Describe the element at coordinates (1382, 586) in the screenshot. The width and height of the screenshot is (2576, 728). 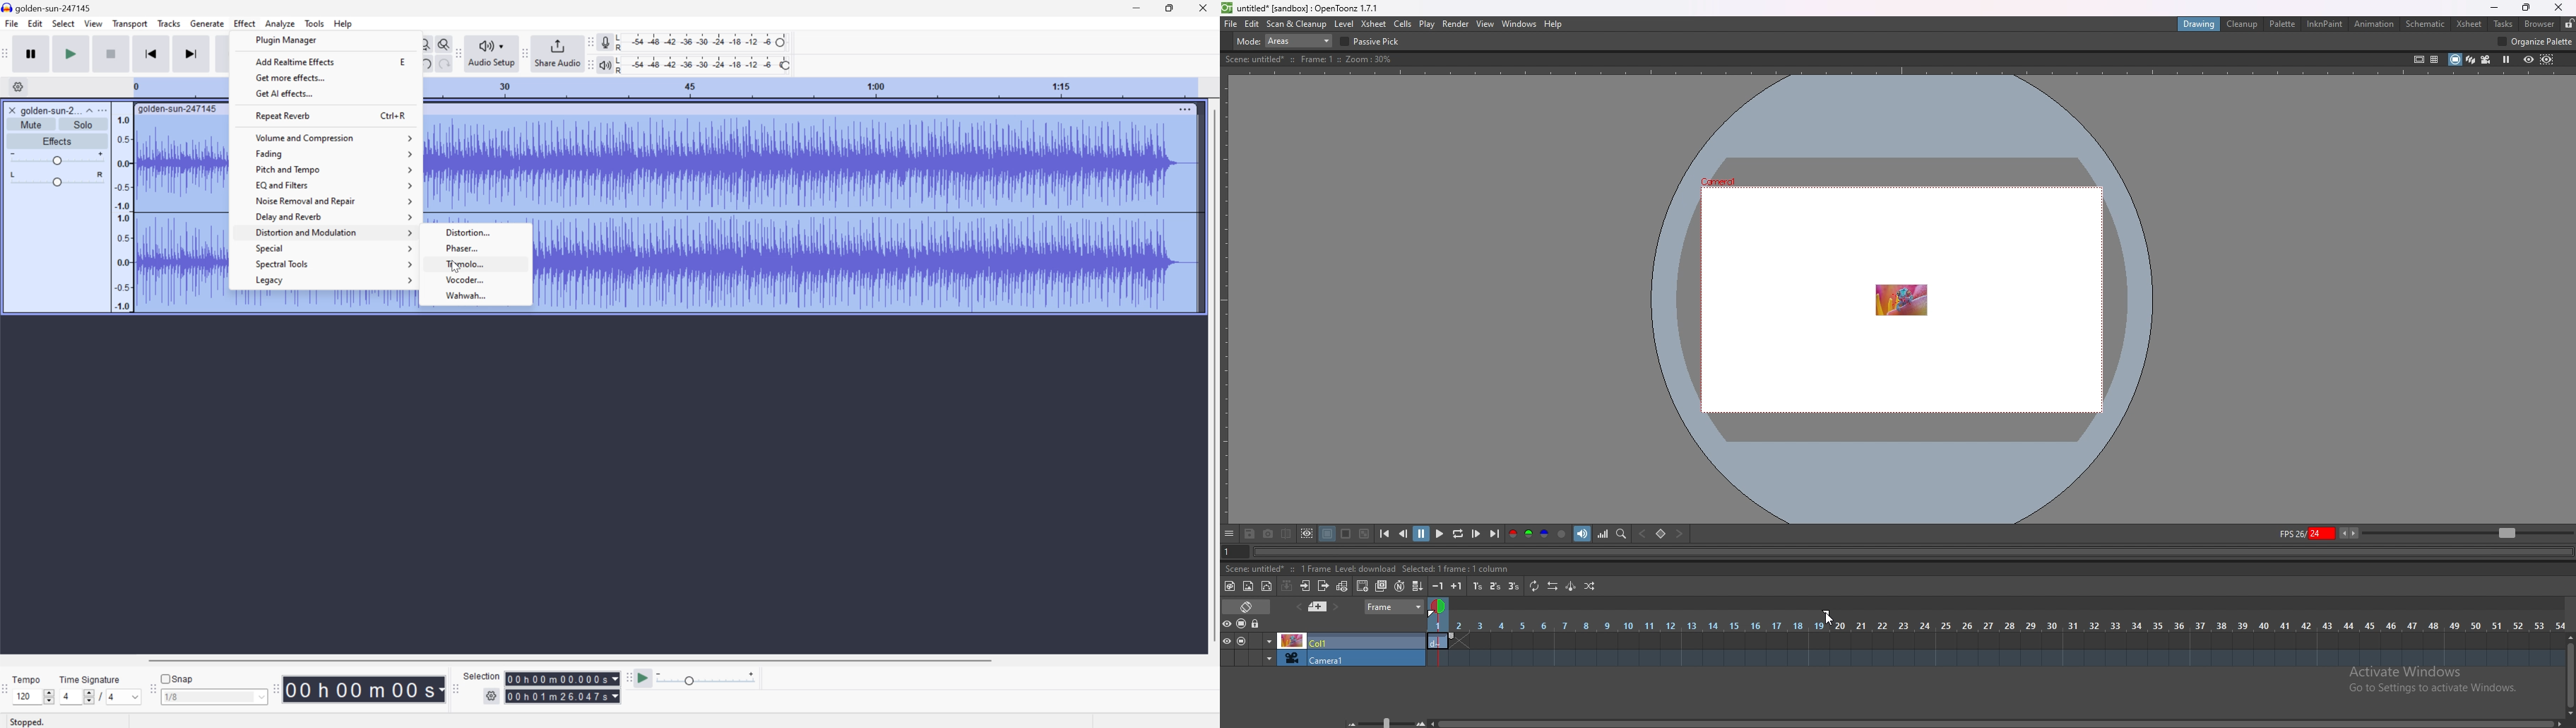
I see `duplicate drawing` at that location.